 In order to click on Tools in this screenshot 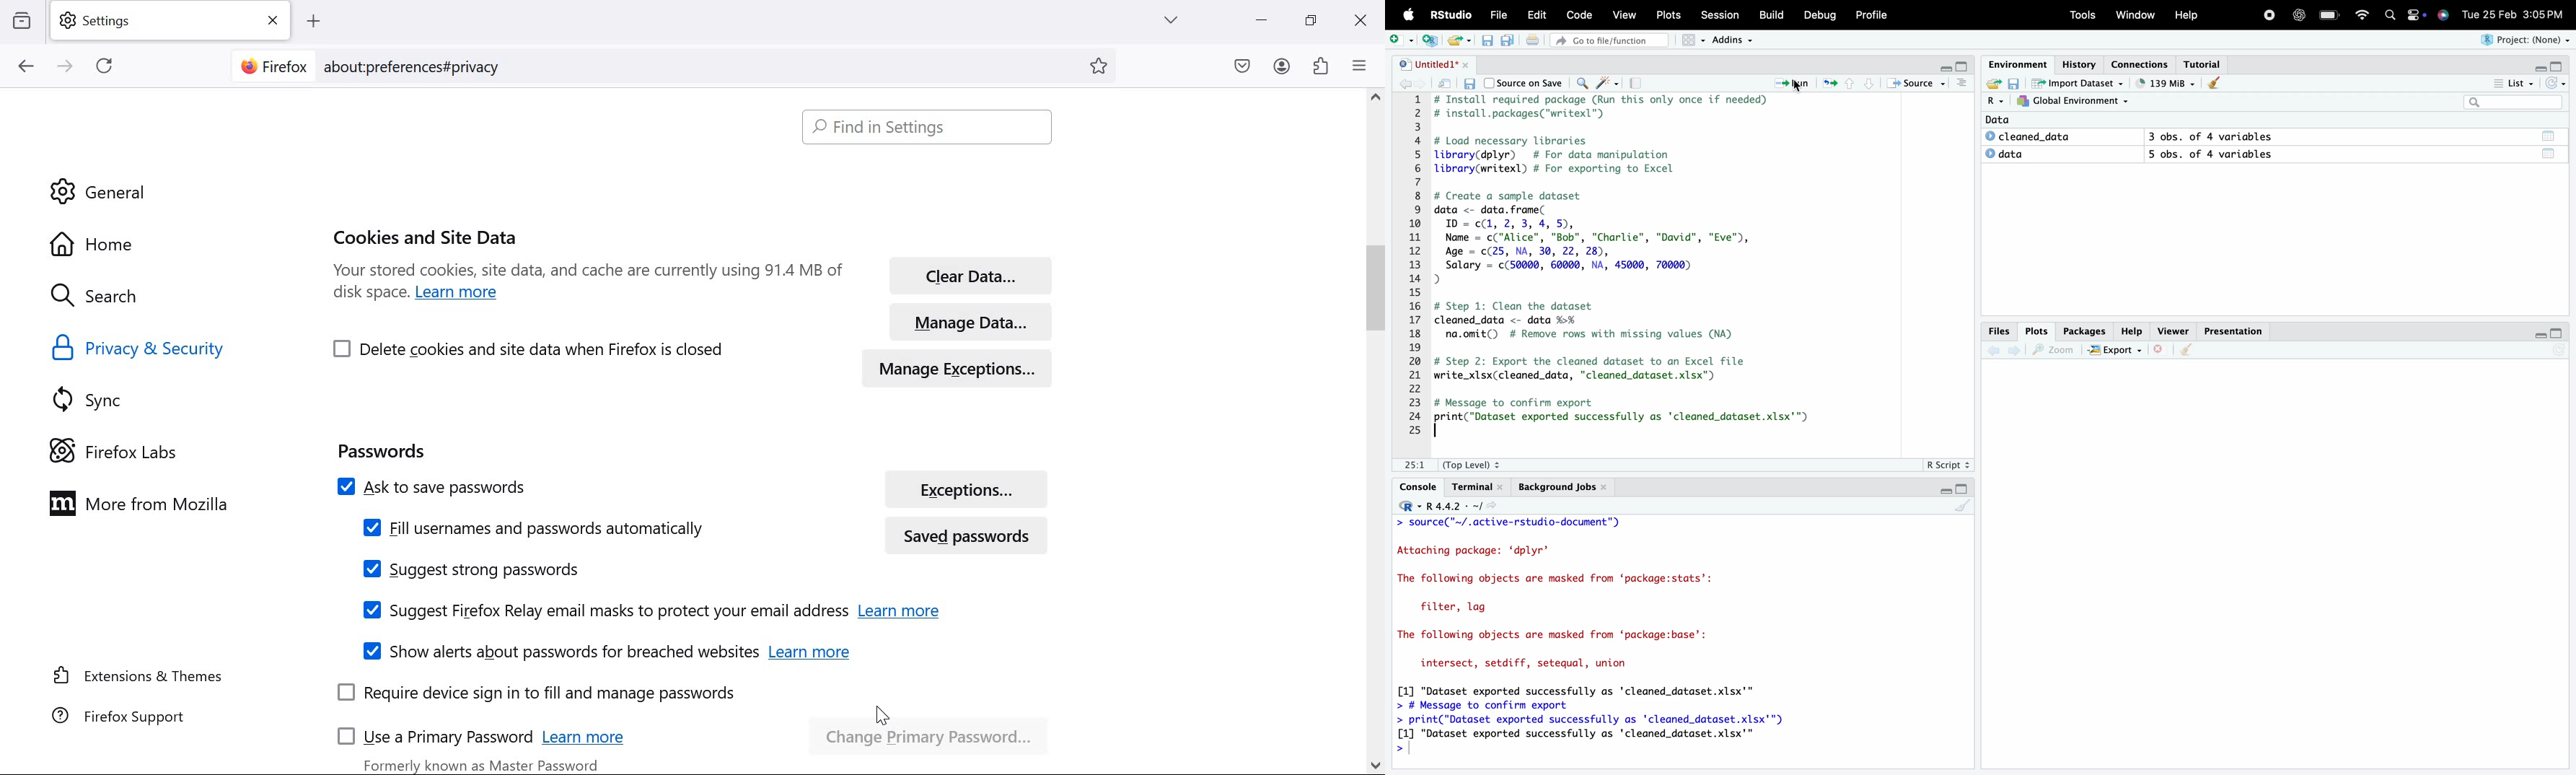, I will do `click(2084, 16)`.